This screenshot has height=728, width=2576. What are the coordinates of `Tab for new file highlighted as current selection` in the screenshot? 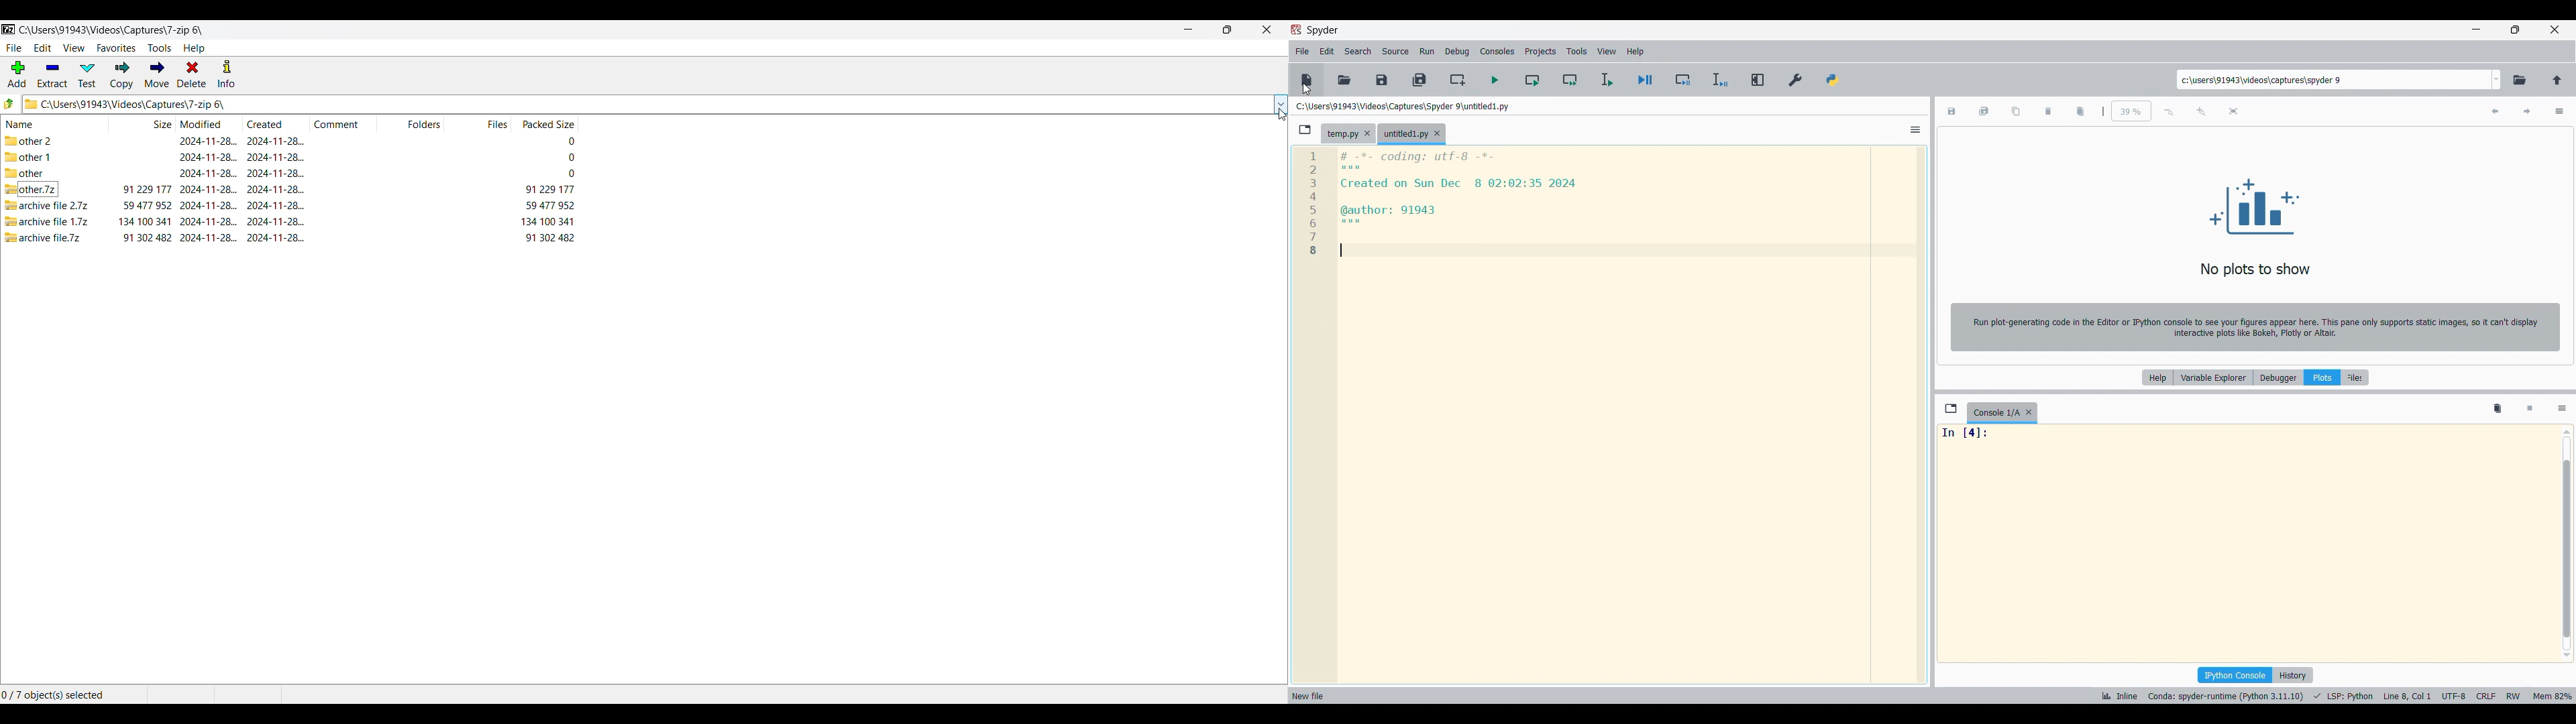 It's located at (1403, 133).